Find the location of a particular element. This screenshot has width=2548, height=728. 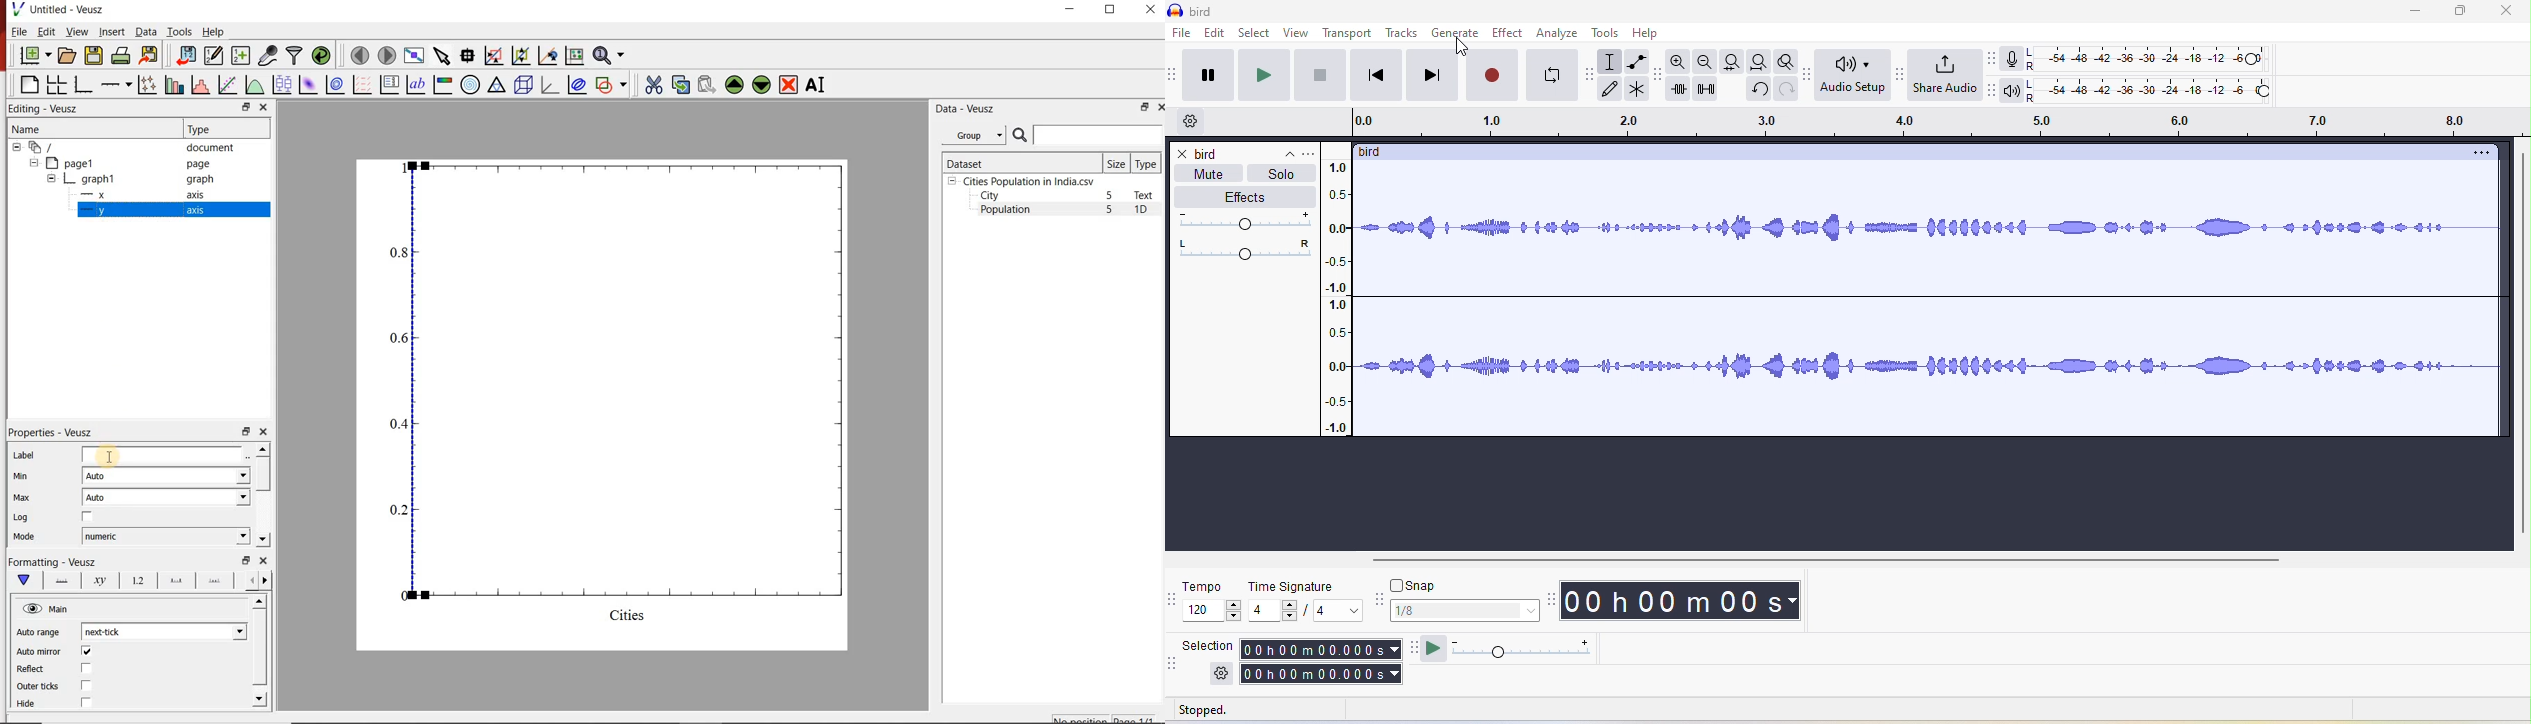

amplitude is located at coordinates (1342, 298).